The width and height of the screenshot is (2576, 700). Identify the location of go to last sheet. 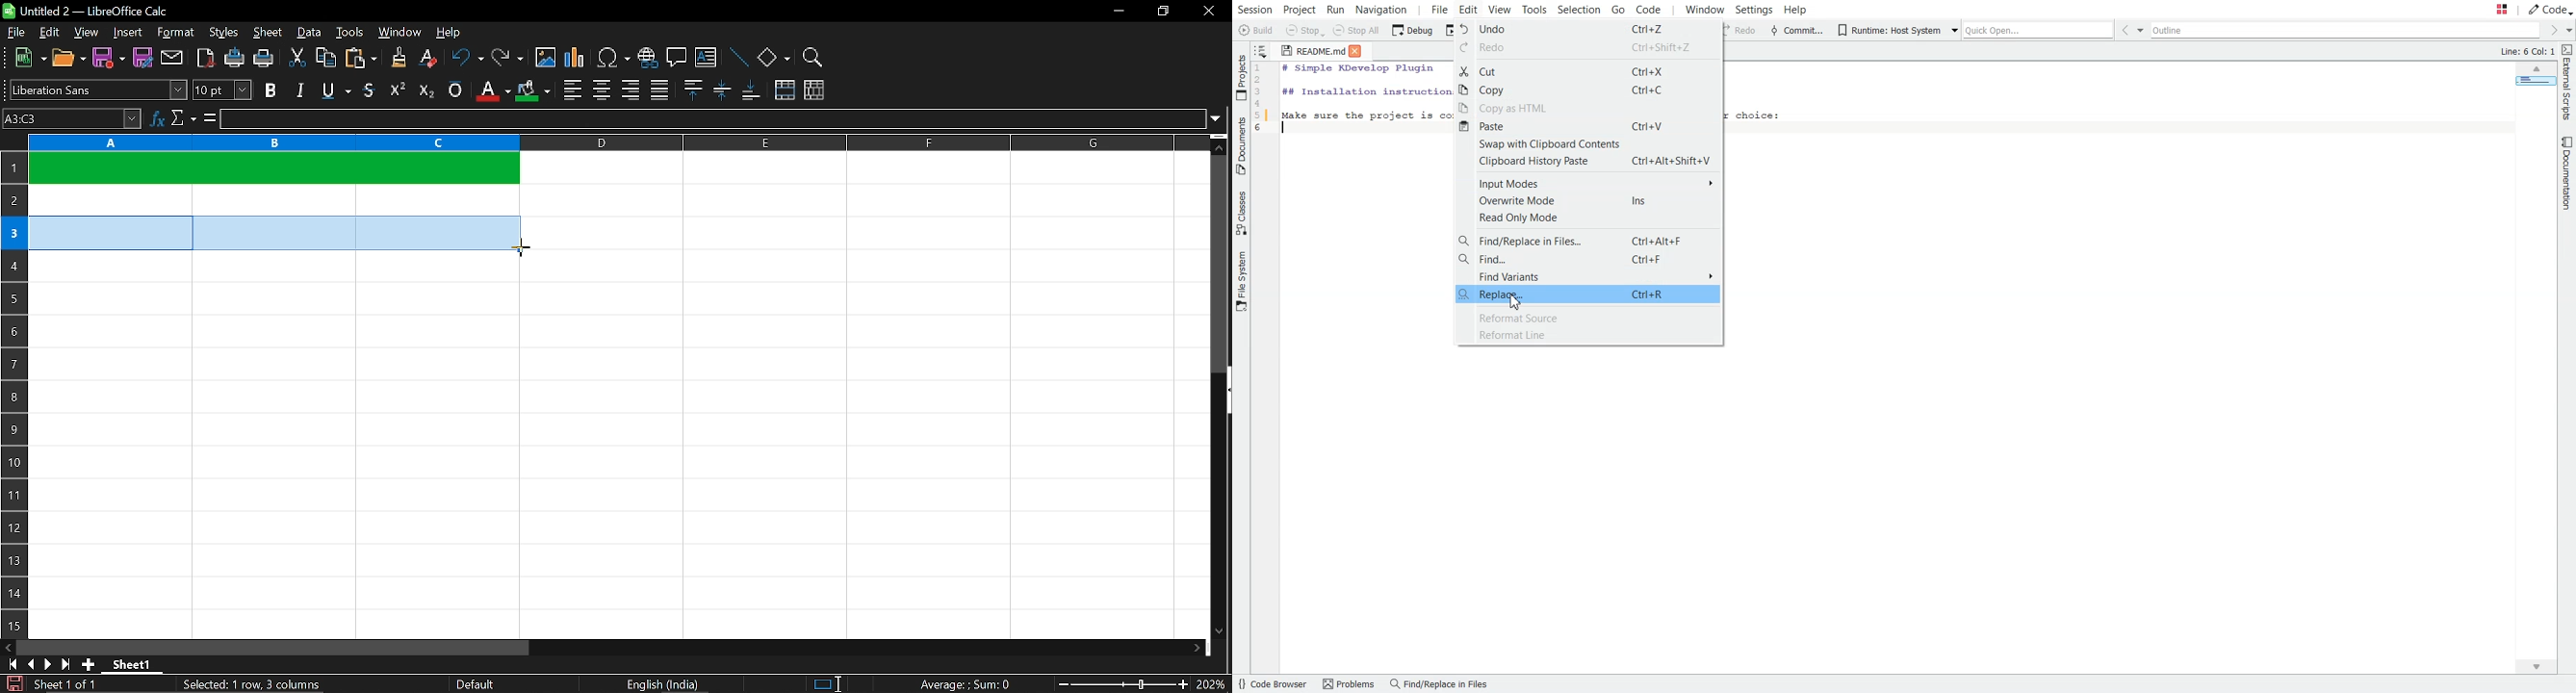
(64, 665).